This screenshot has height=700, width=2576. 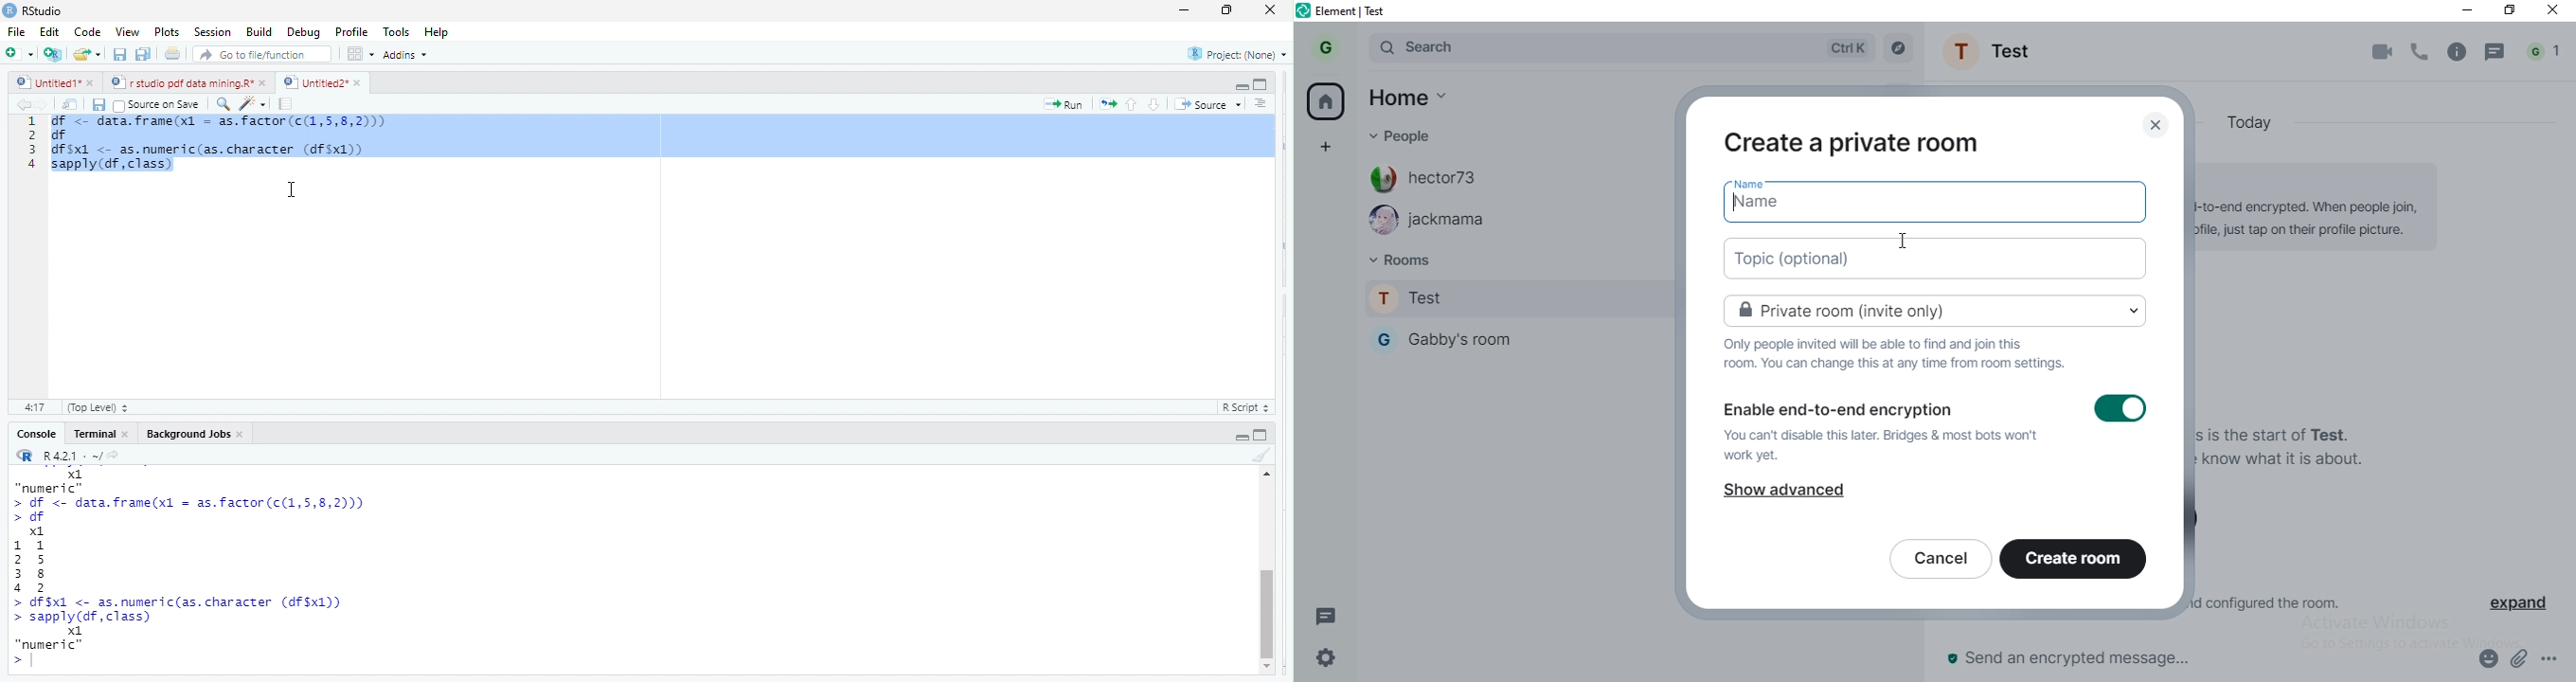 What do you see at coordinates (95, 434) in the screenshot?
I see `Terminal` at bounding box center [95, 434].